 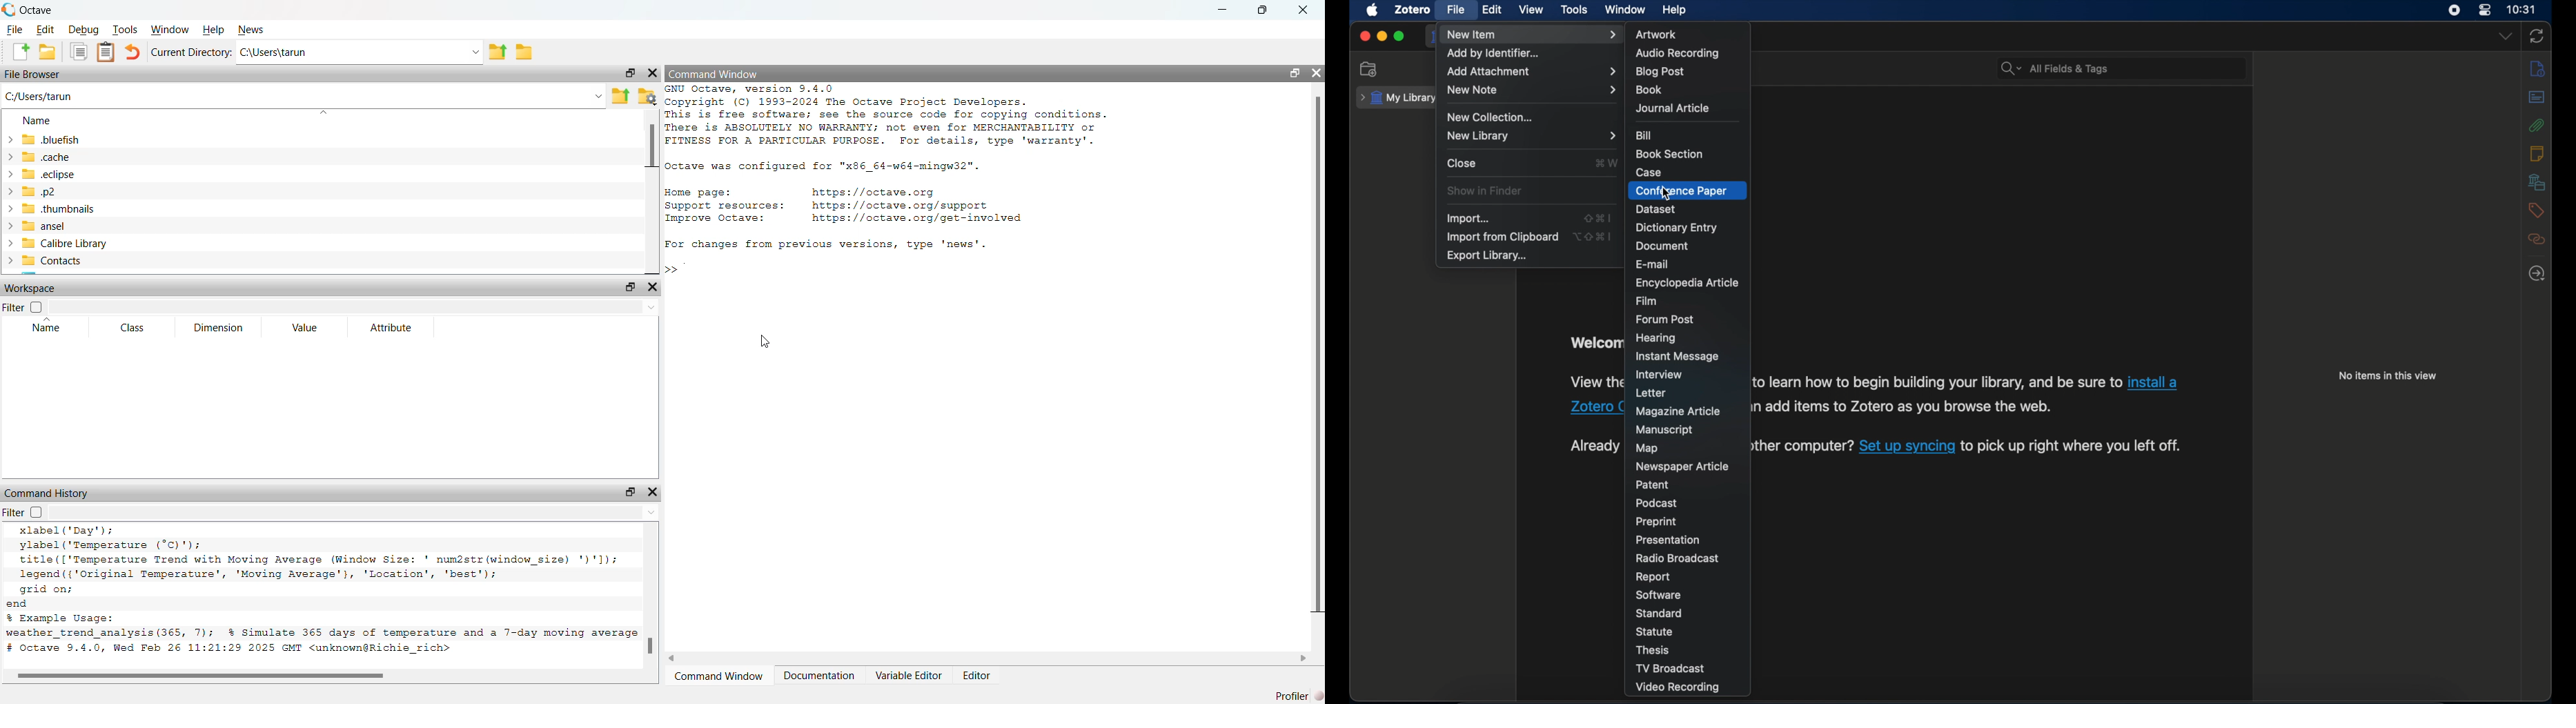 What do you see at coordinates (1676, 228) in the screenshot?
I see `dictionary entry` at bounding box center [1676, 228].